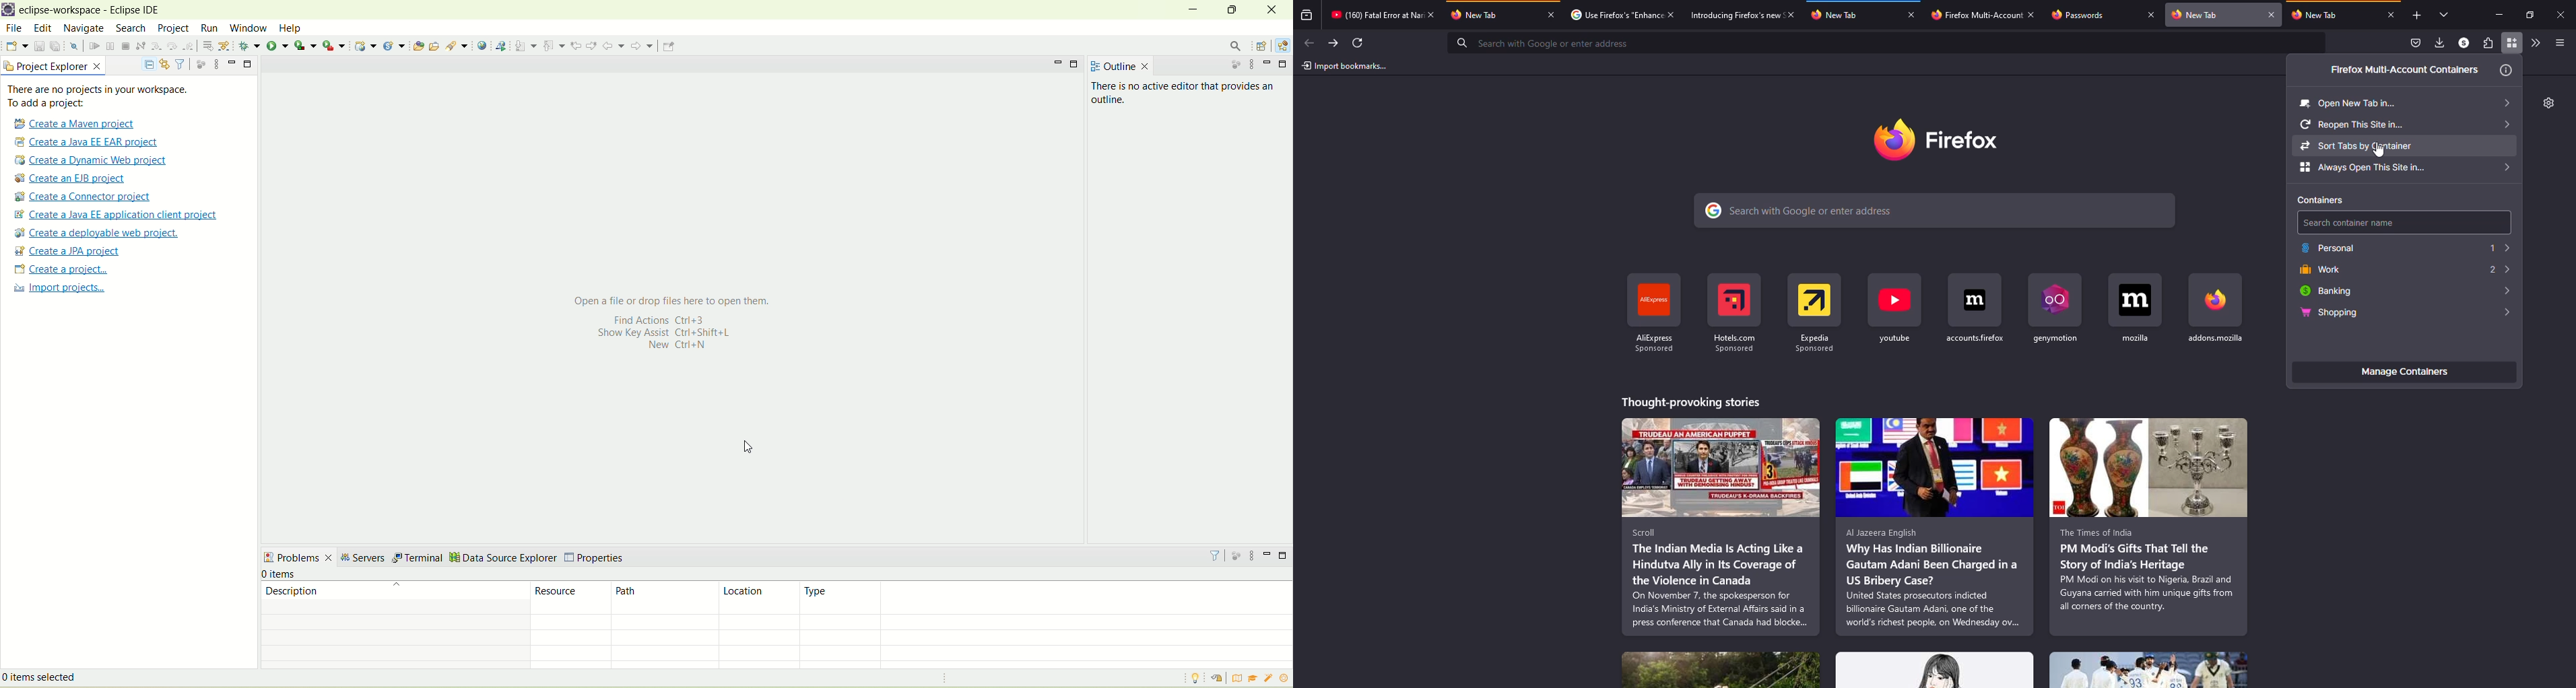 The width and height of the screenshot is (2576, 700). Describe the element at coordinates (2151, 16) in the screenshot. I see `close` at that location.